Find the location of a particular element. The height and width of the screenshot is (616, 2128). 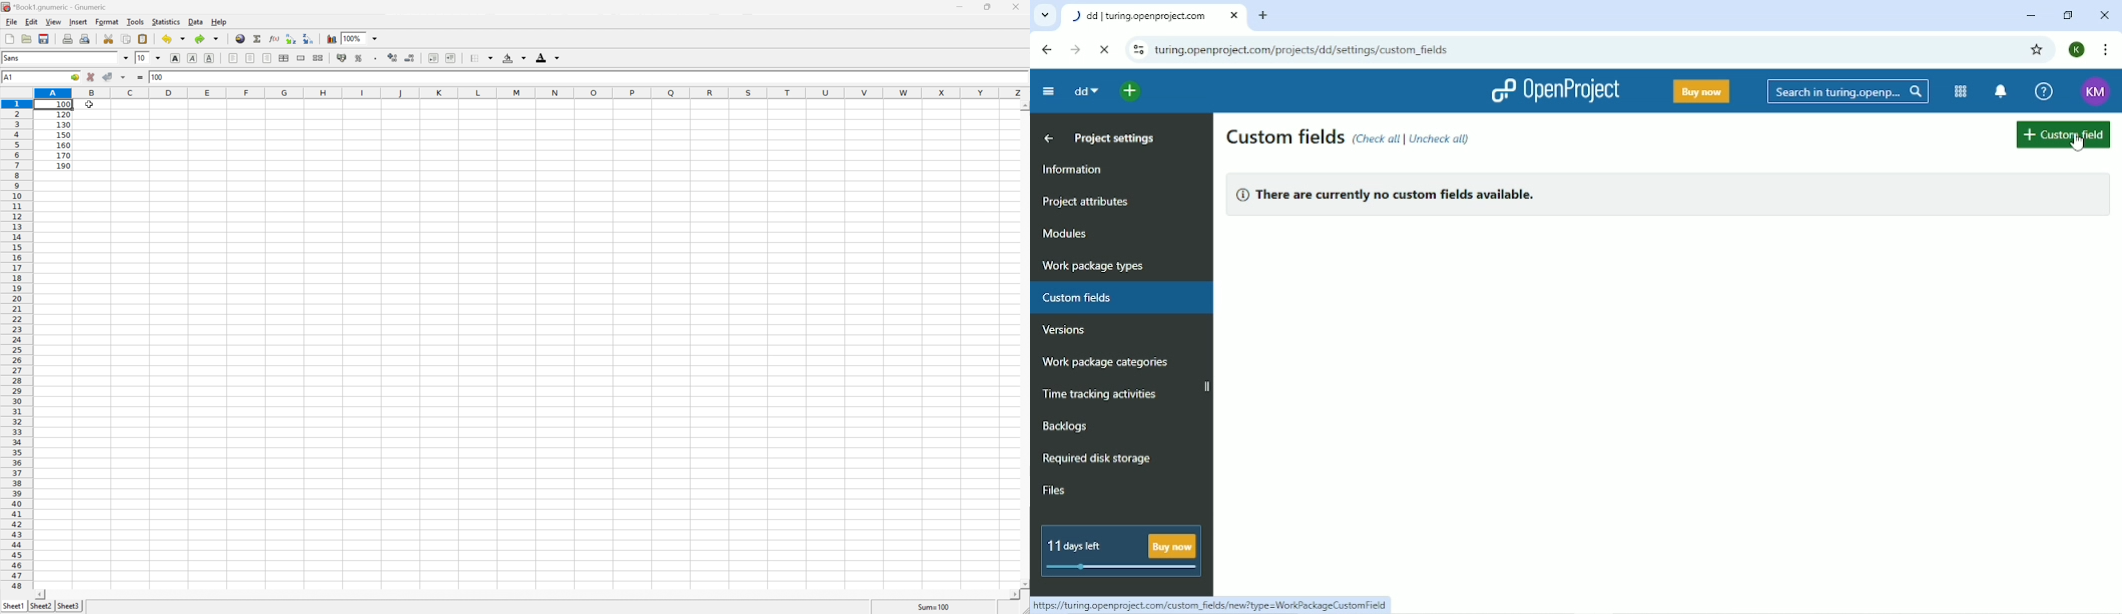

Bookmark this tab is located at coordinates (2038, 50).